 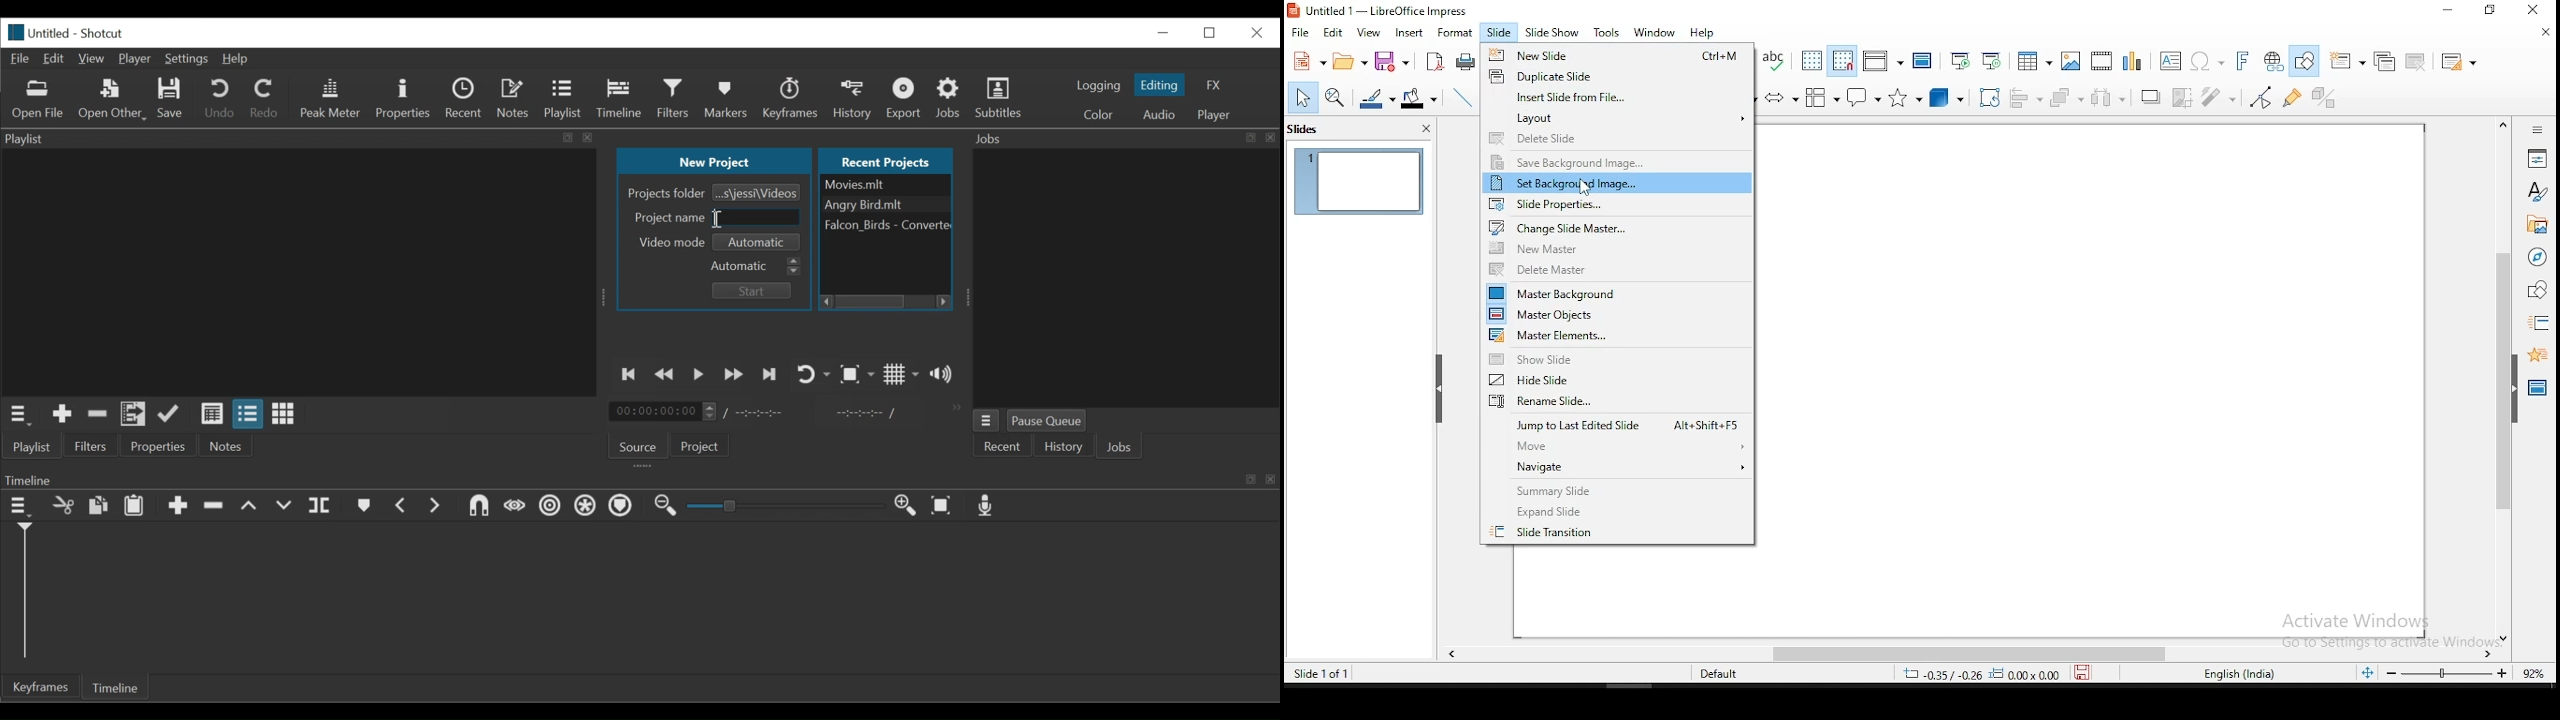 What do you see at coordinates (1423, 99) in the screenshot?
I see `fill color` at bounding box center [1423, 99].